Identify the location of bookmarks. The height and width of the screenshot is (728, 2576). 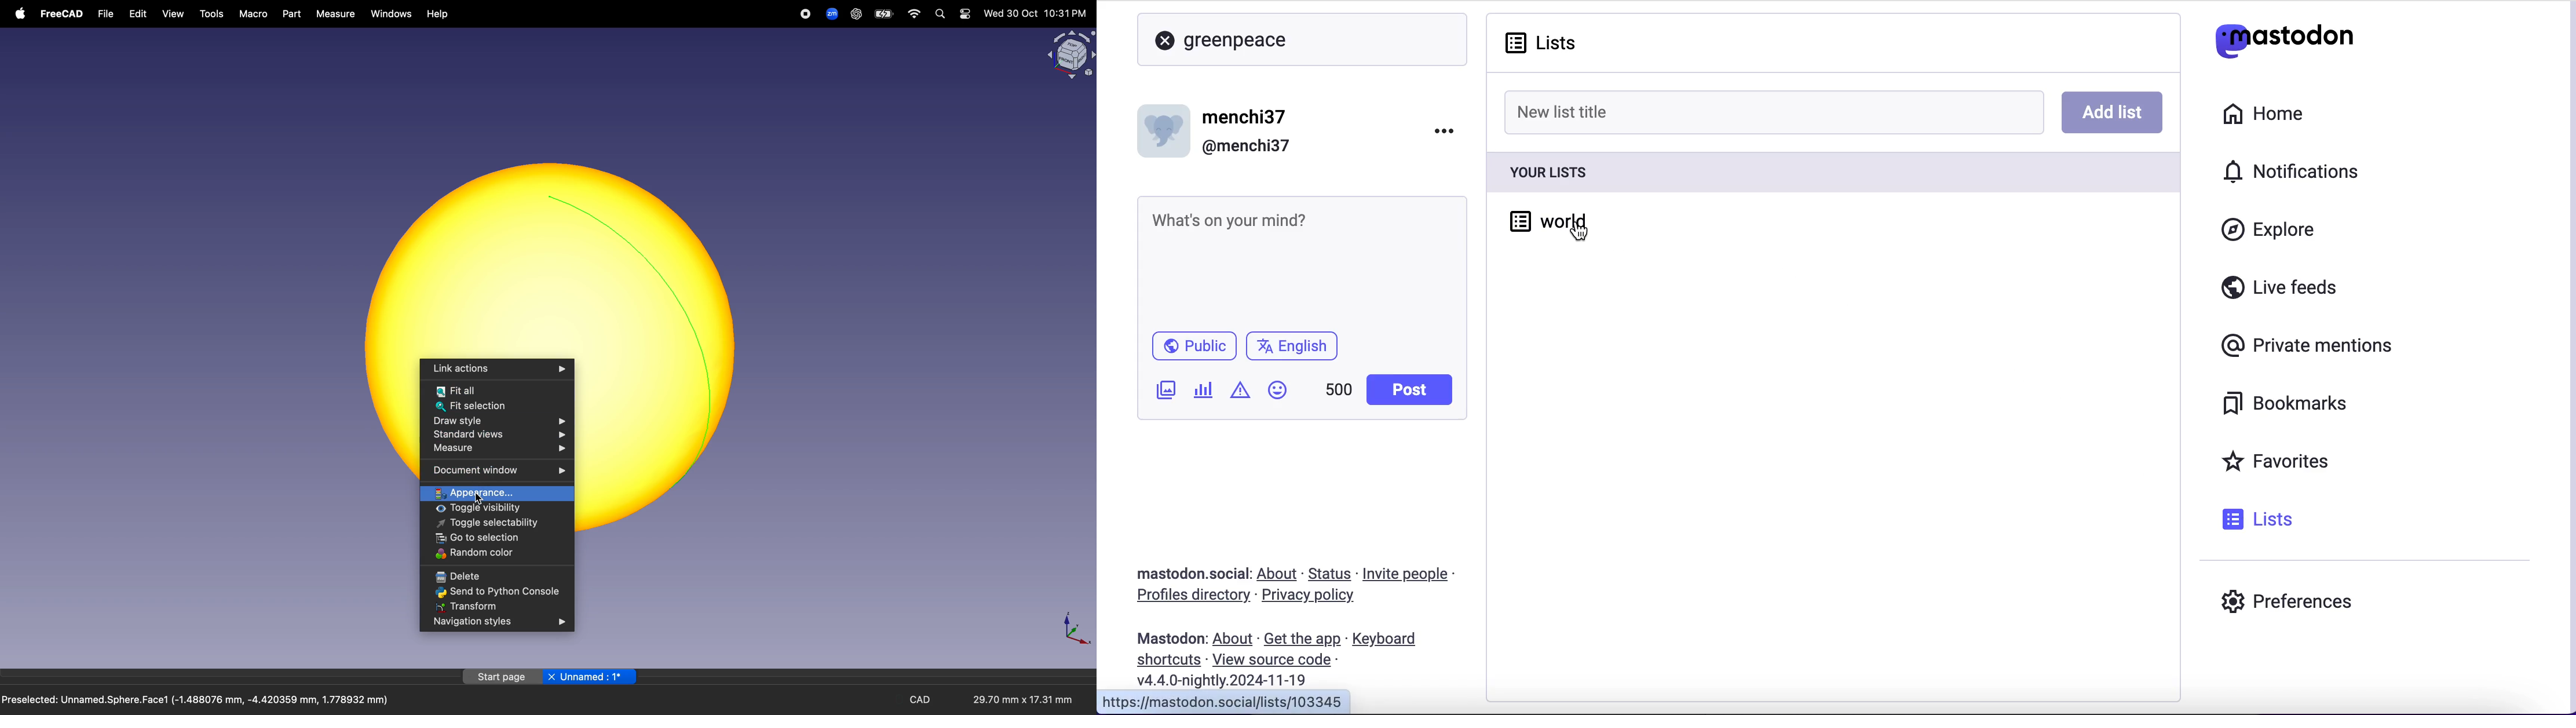
(2289, 404).